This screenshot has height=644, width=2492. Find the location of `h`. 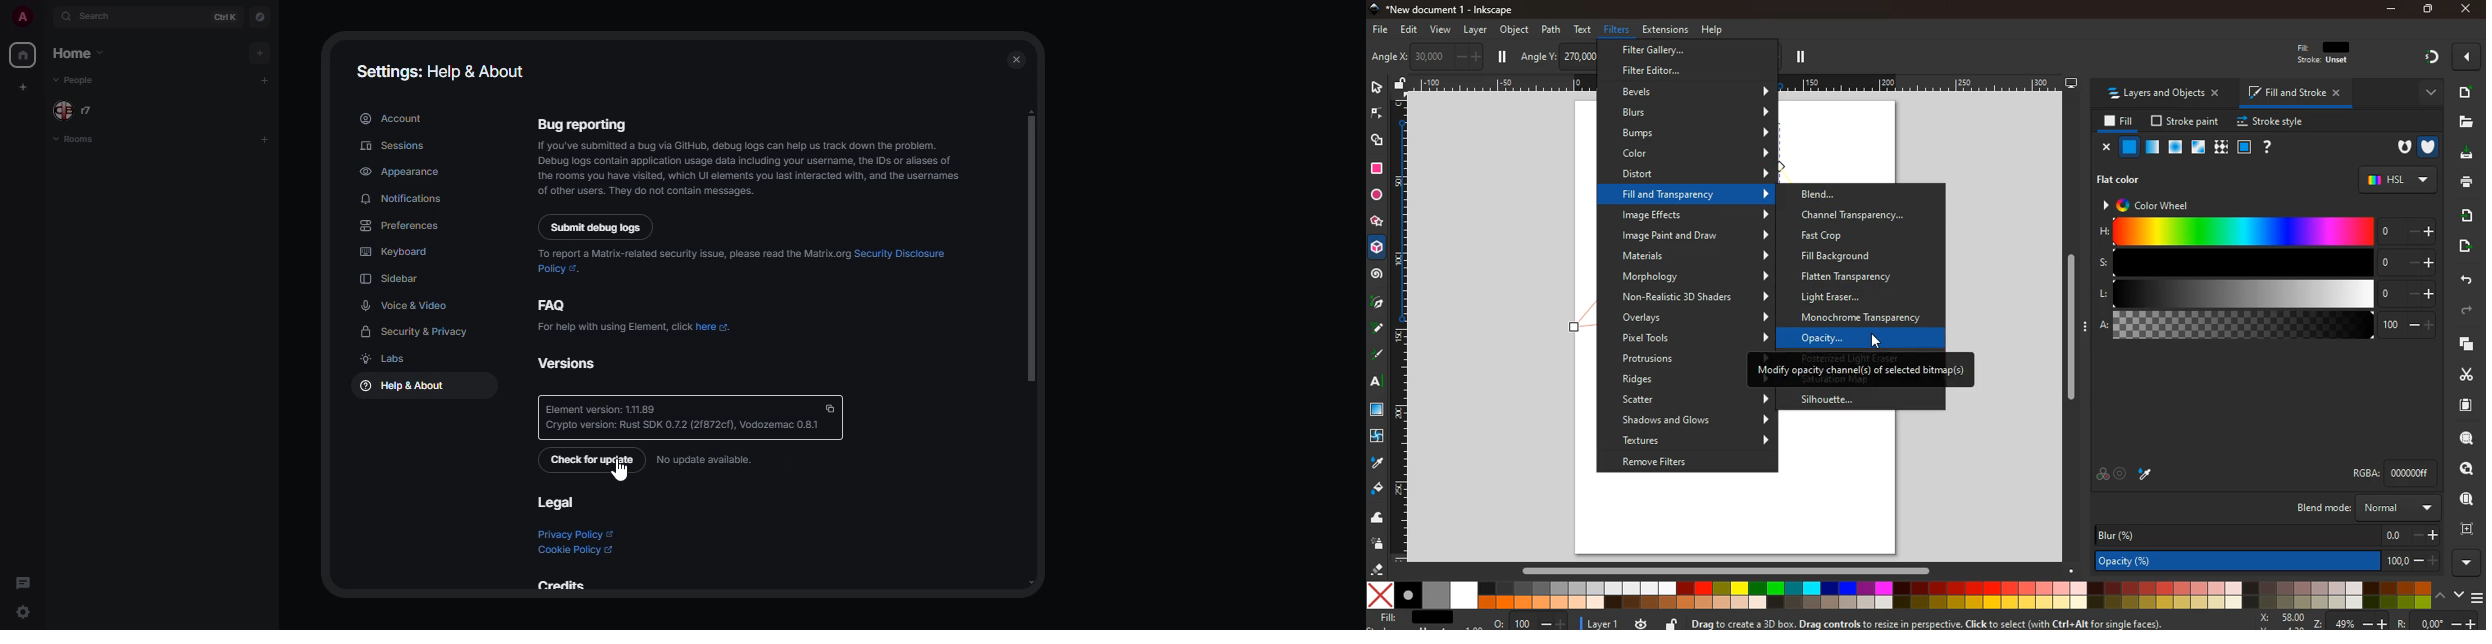

h is located at coordinates (2268, 232).